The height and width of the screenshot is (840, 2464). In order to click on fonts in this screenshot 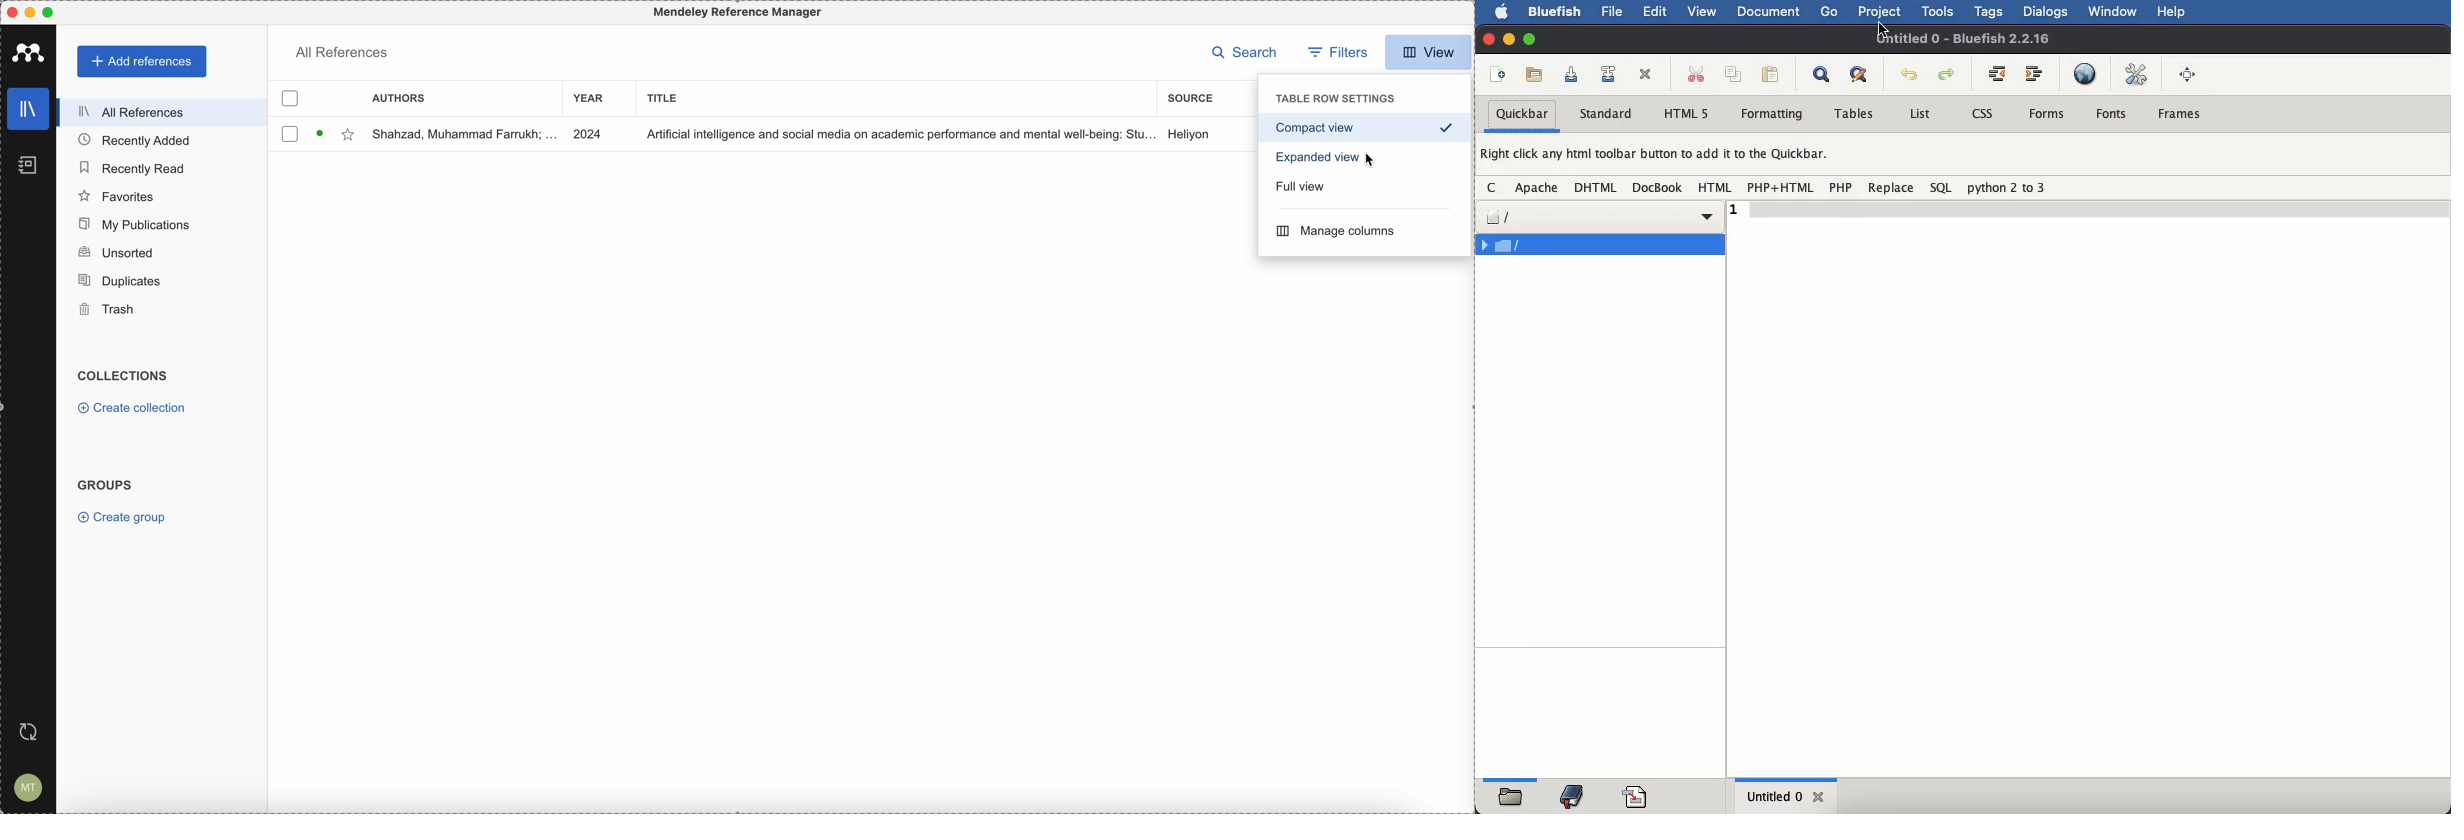, I will do `click(2113, 114)`.